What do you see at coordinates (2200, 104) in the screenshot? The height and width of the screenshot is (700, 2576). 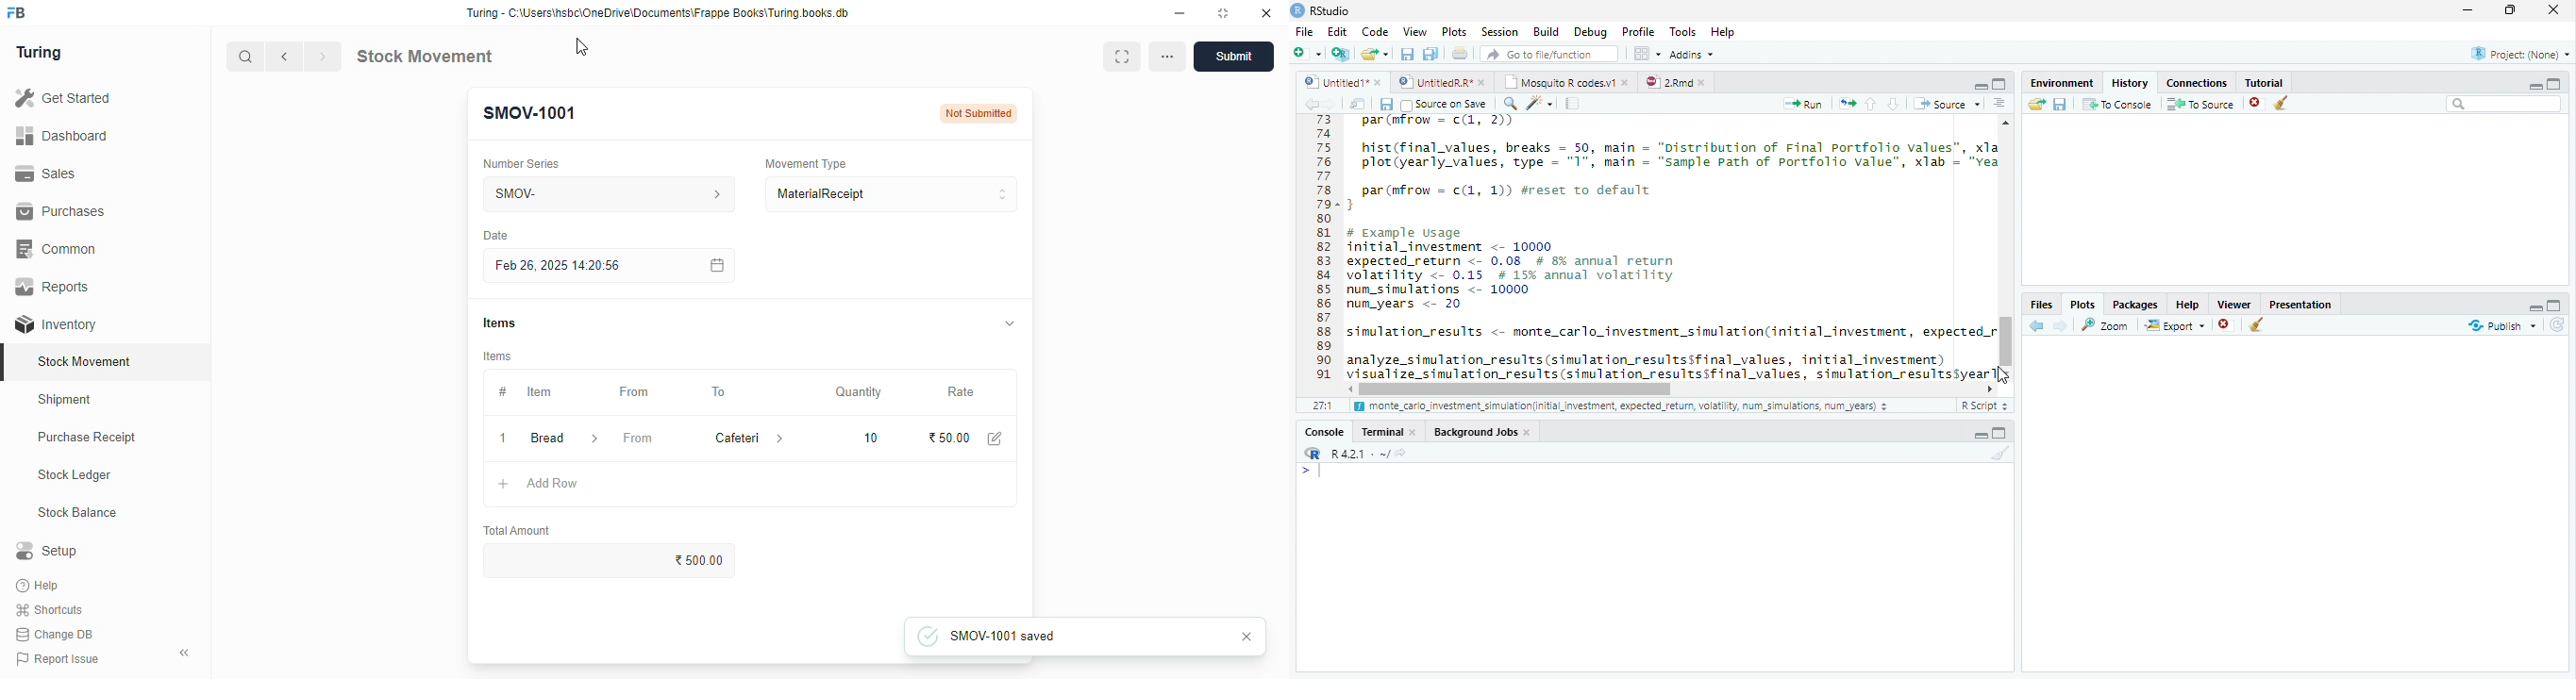 I see `To Source` at bounding box center [2200, 104].